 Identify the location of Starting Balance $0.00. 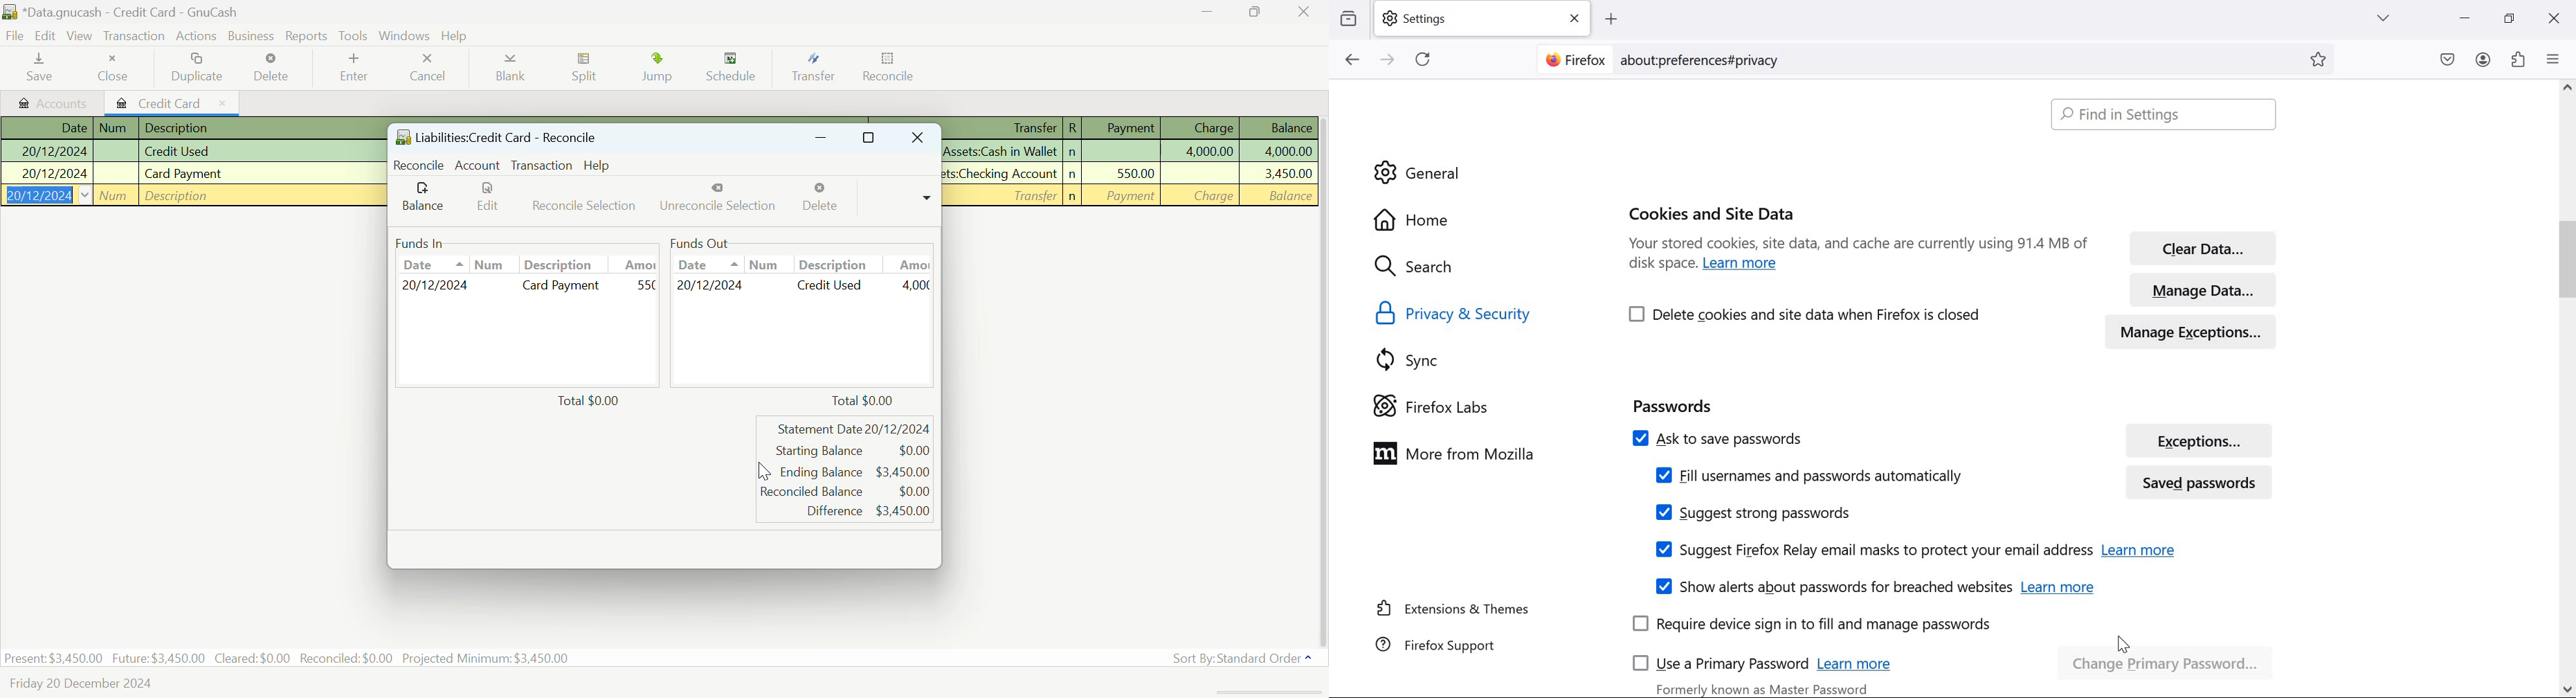
(852, 451).